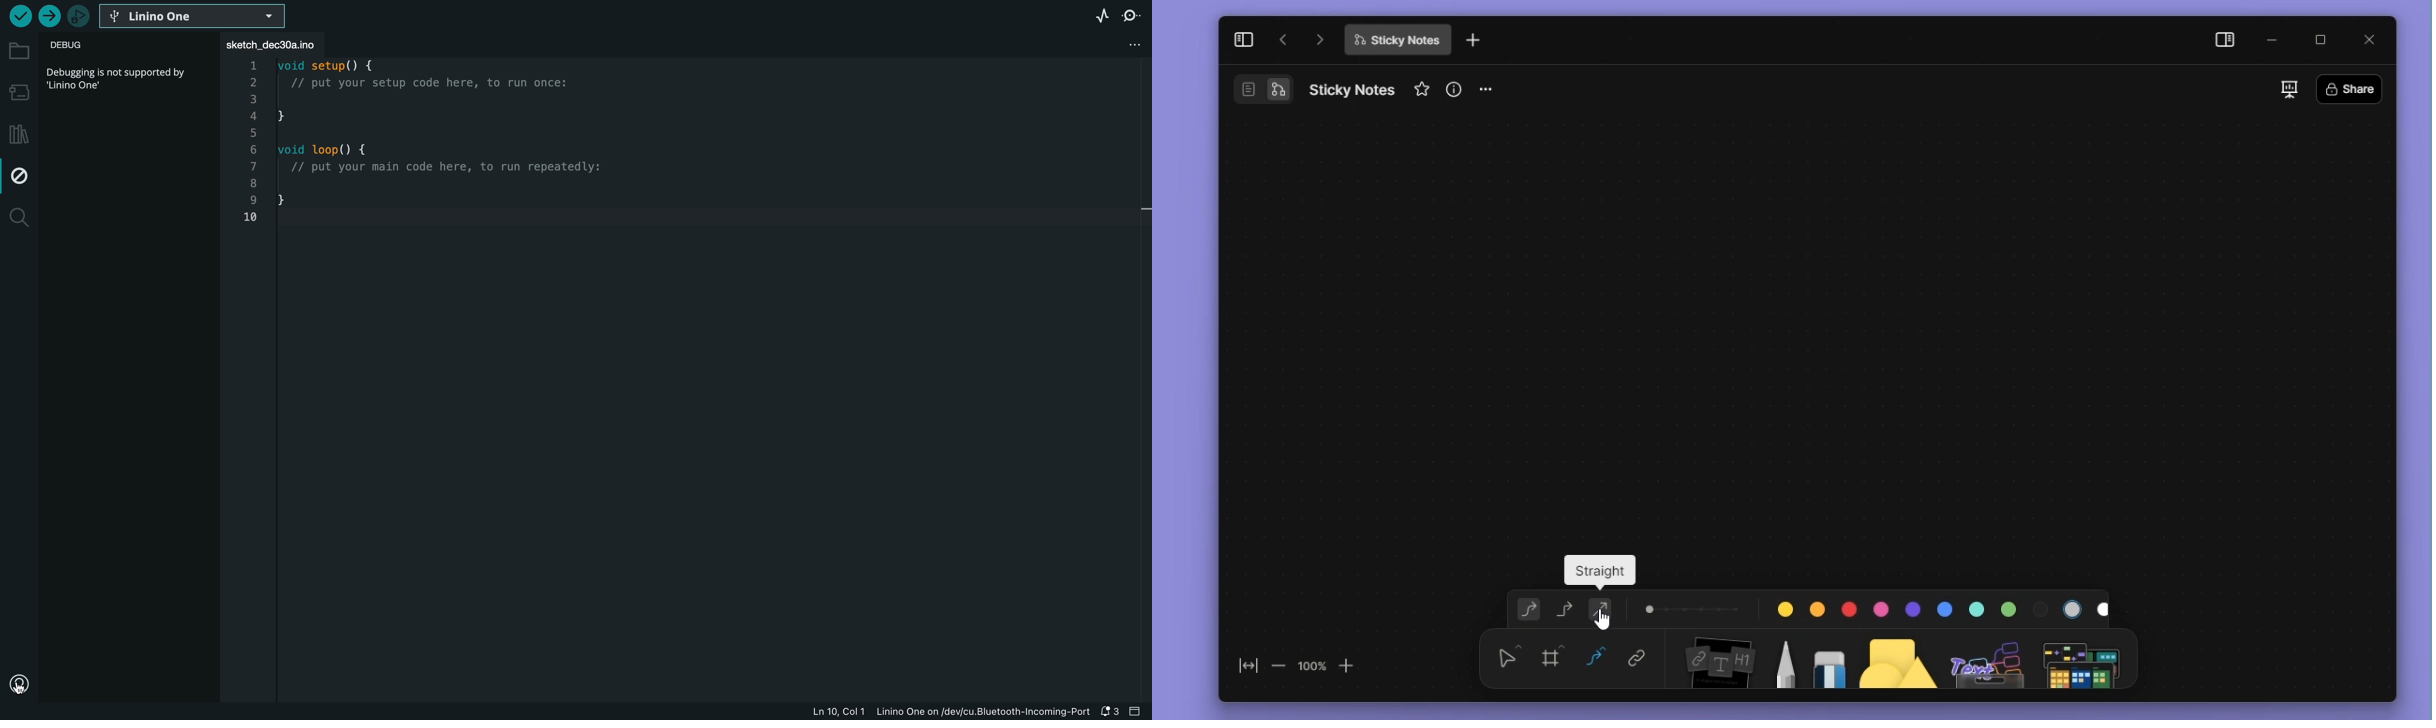 The width and height of the screenshot is (2436, 728). What do you see at coordinates (30, 697) in the screenshot?
I see `cursor` at bounding box center [30, 697].